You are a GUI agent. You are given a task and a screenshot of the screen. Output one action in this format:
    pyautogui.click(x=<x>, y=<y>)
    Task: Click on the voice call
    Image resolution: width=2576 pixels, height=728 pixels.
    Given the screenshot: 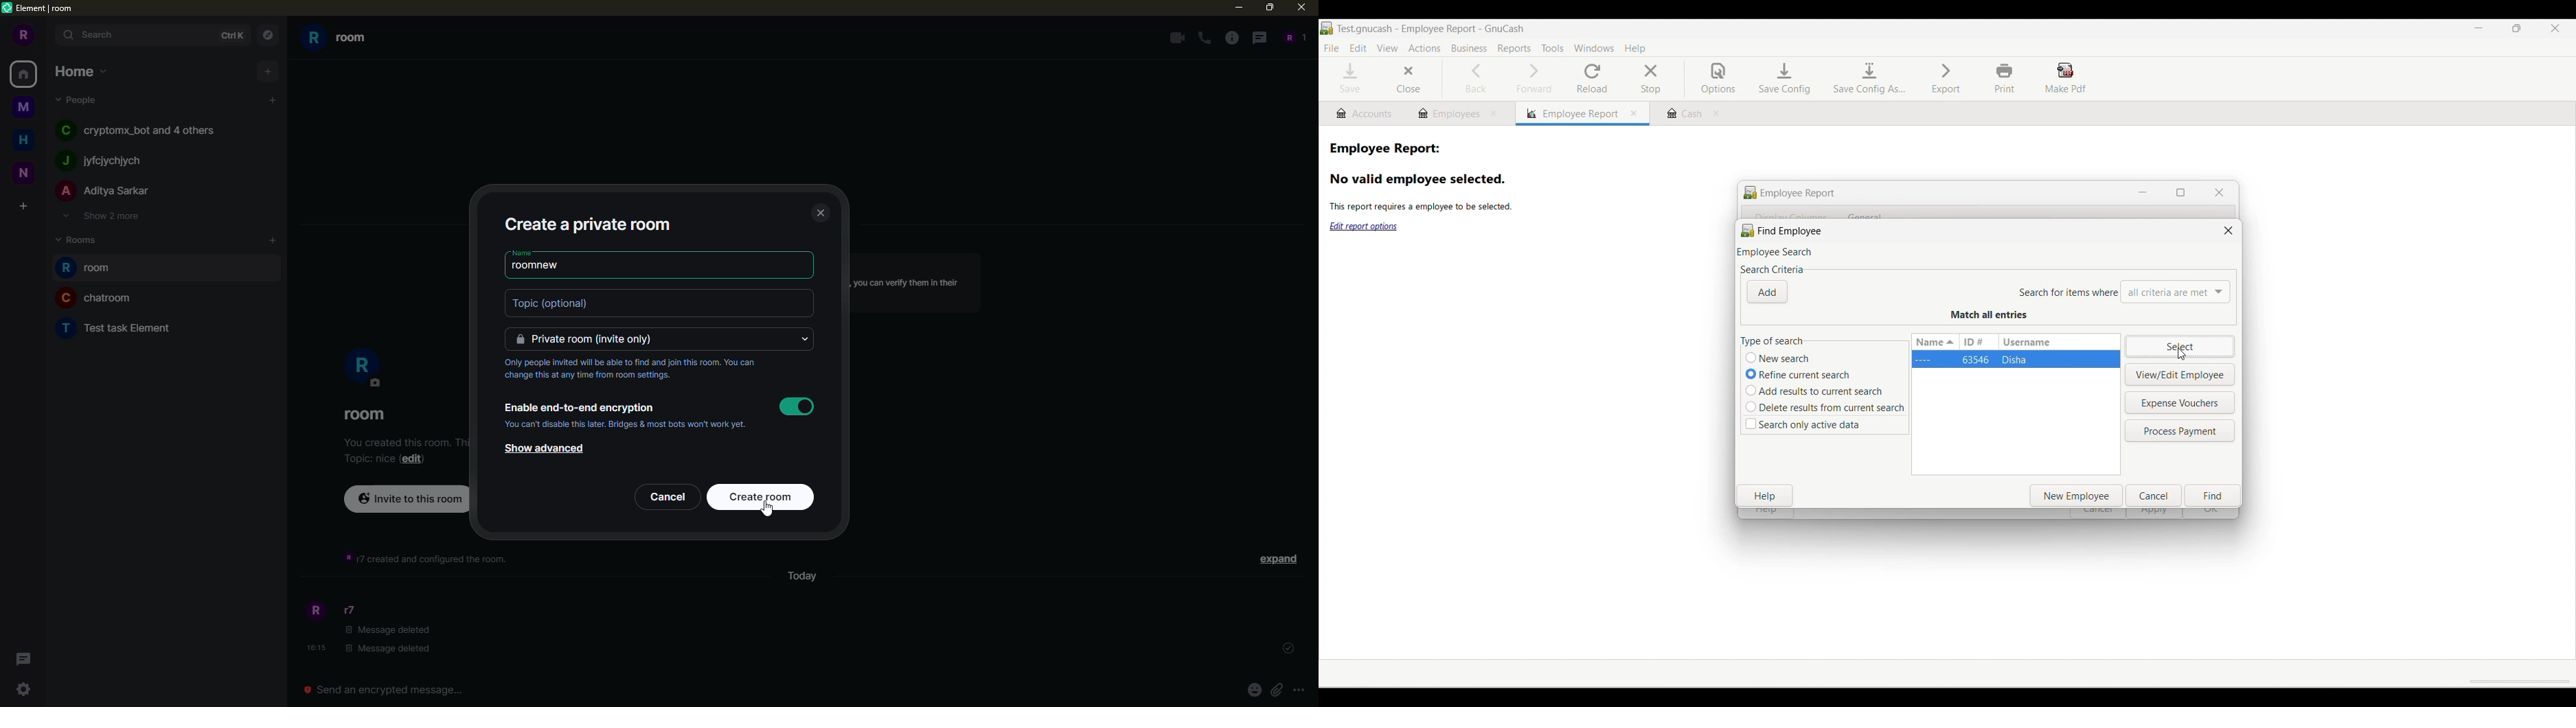 What is the action you would take?
    pyautogui.click(x=1204, y=37)
    